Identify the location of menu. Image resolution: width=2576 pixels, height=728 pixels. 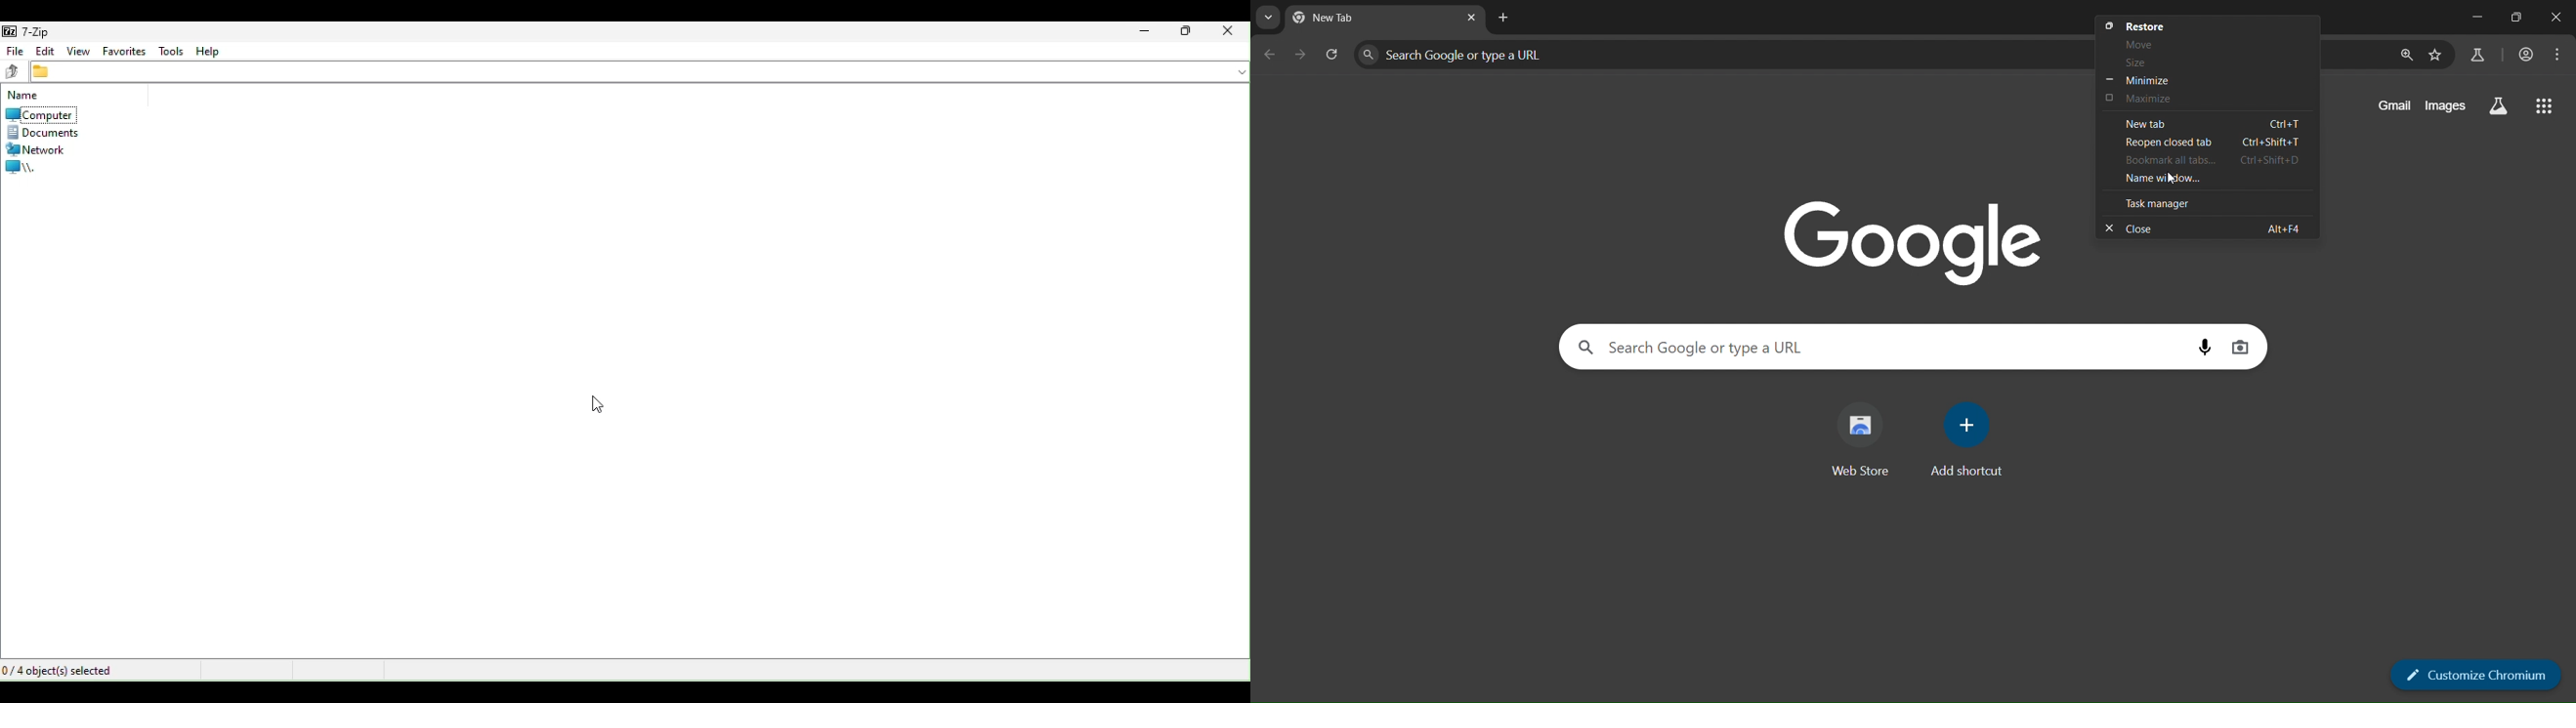
(2561, 55).